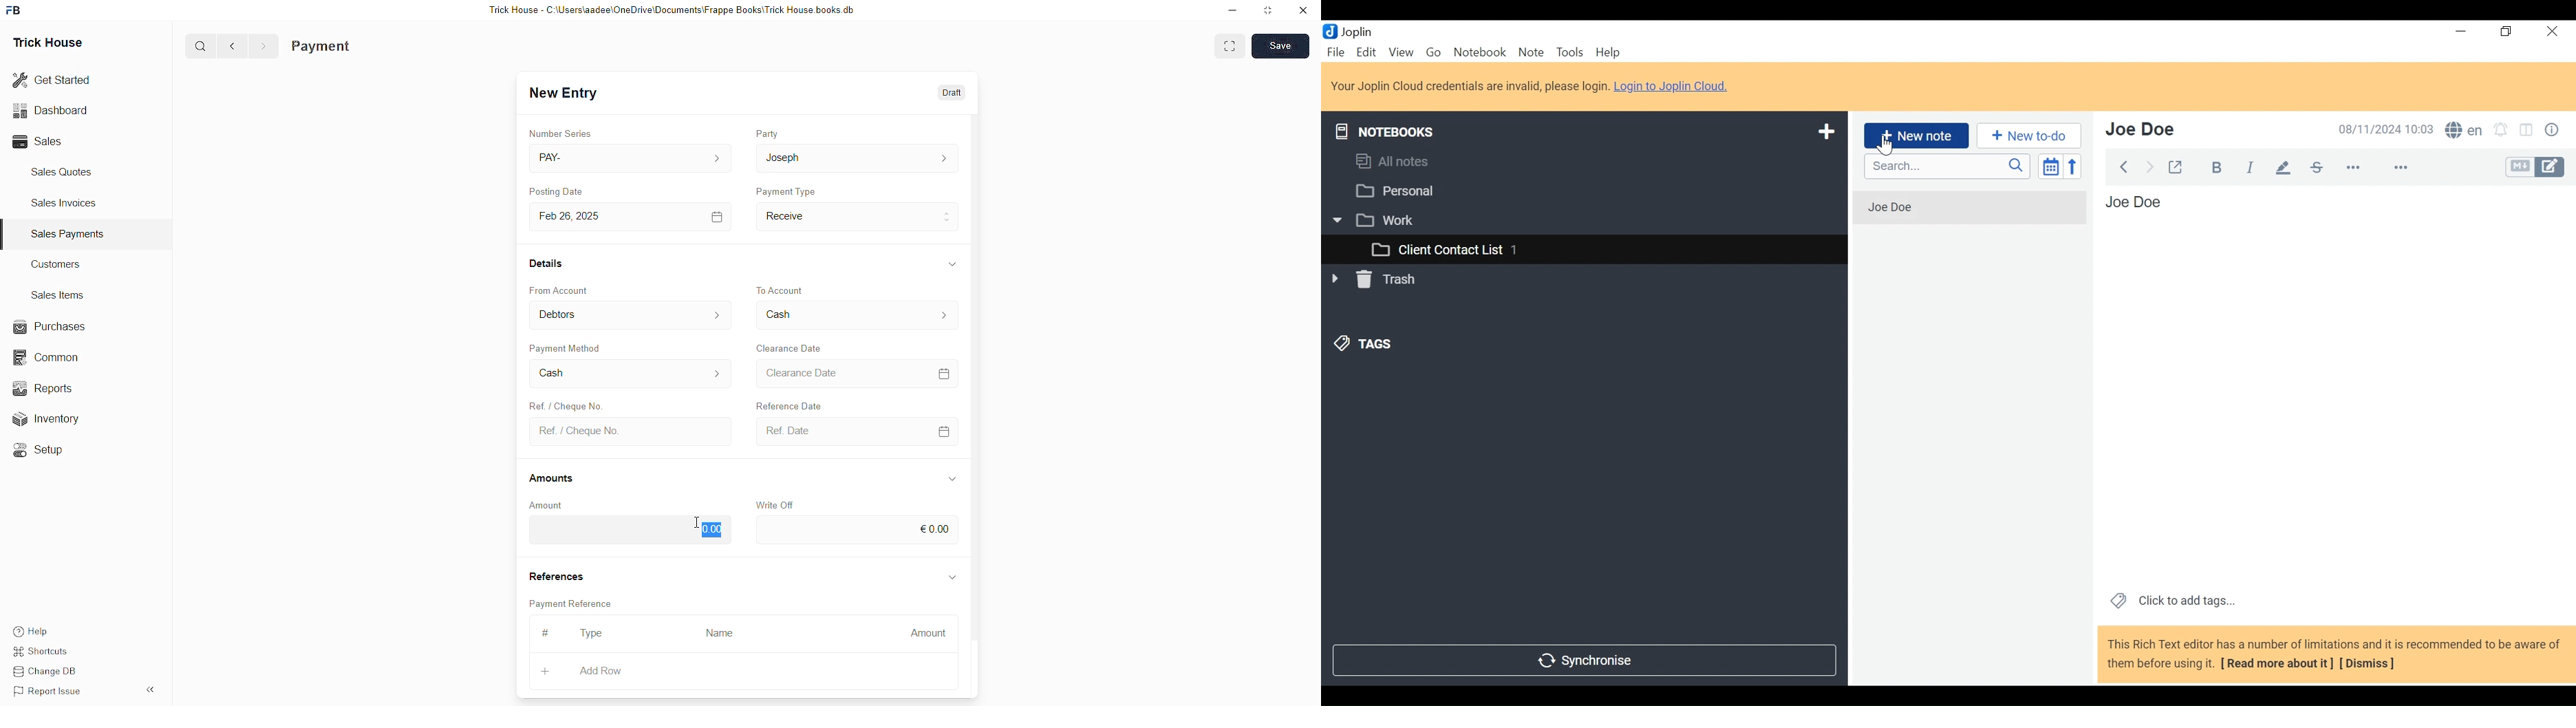 This screenshot has width=2576, height=728. I want to click on resize, so click(1269, 10).